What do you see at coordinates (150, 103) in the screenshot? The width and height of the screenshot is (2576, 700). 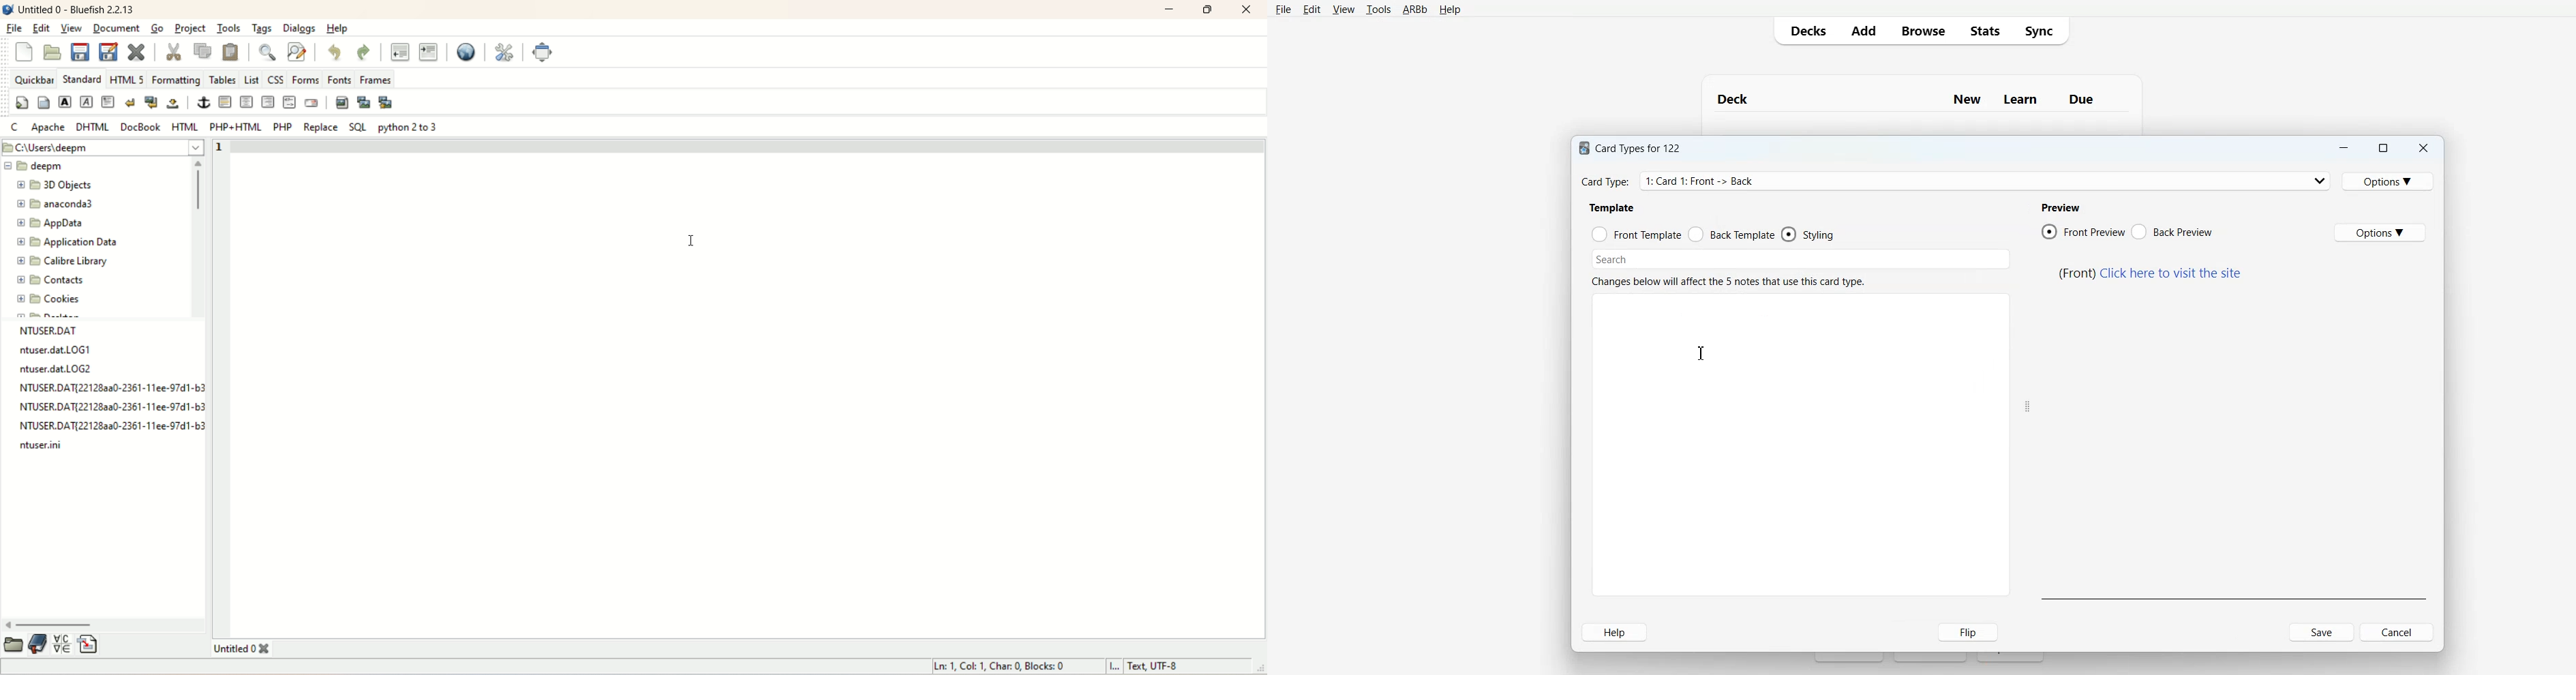 I see `break and clear` at bounding box center [150, 103].